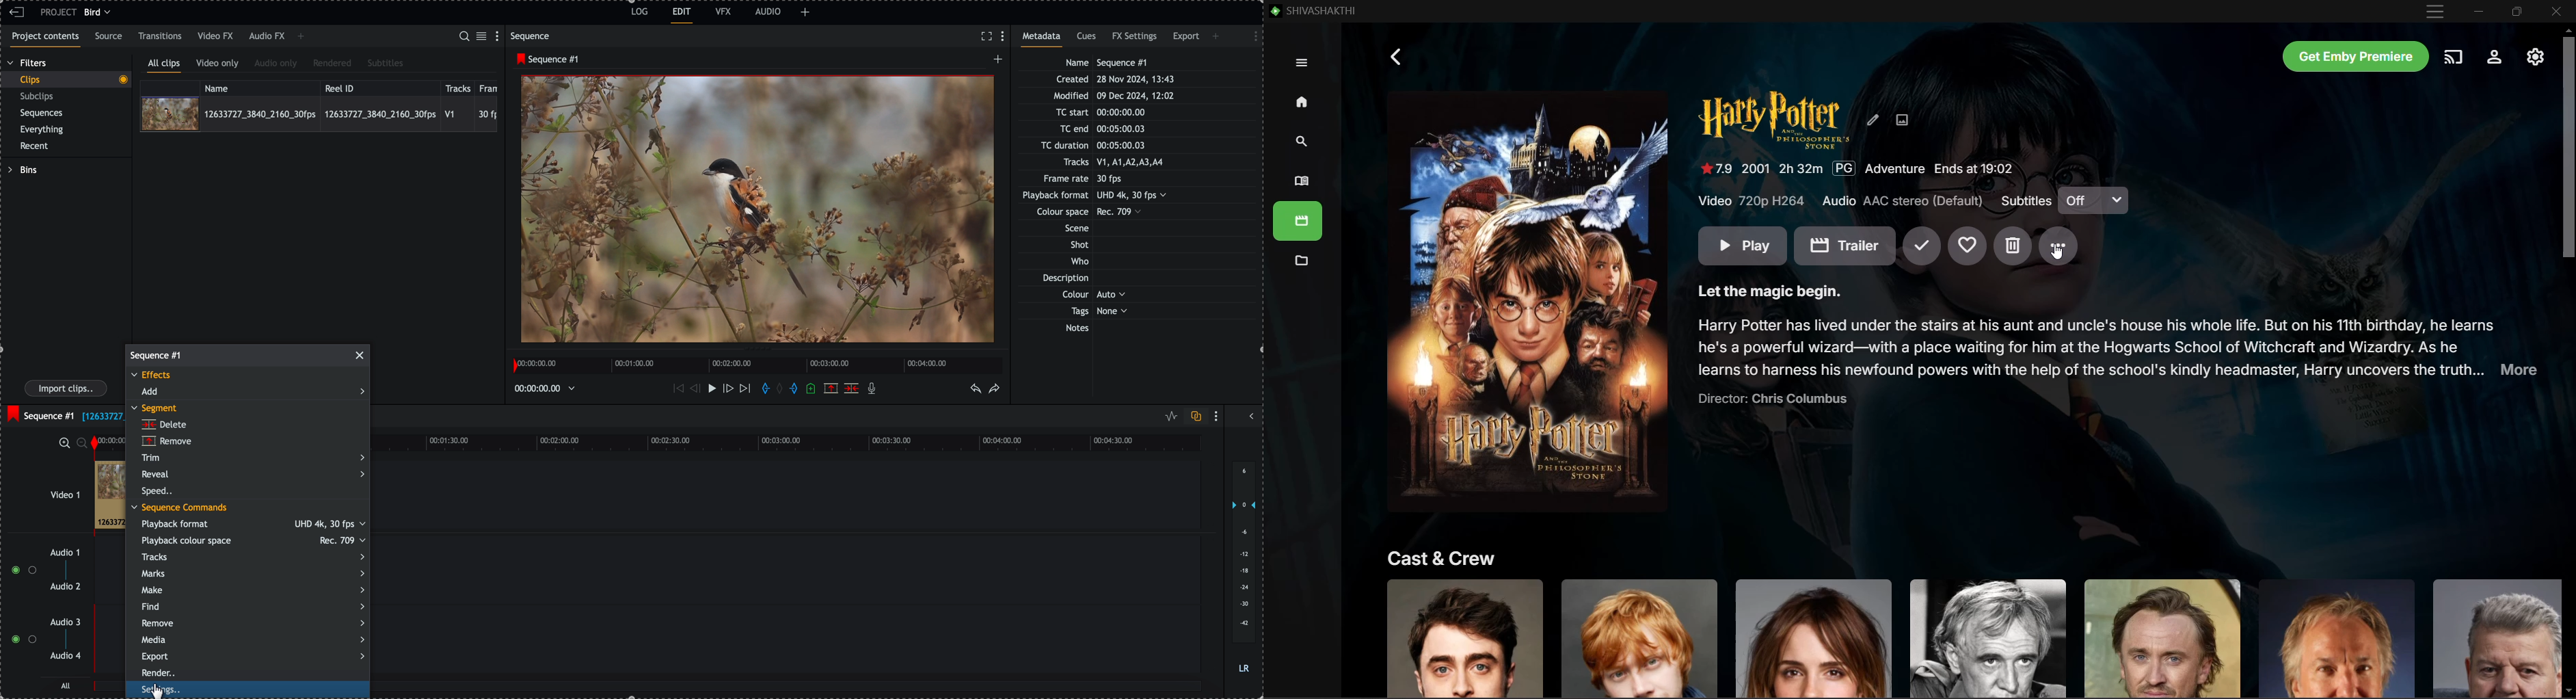  What do you see at coordinates (252, 541) in the screenshot?
I see `playback colour space` at bounding box center [252, 541].